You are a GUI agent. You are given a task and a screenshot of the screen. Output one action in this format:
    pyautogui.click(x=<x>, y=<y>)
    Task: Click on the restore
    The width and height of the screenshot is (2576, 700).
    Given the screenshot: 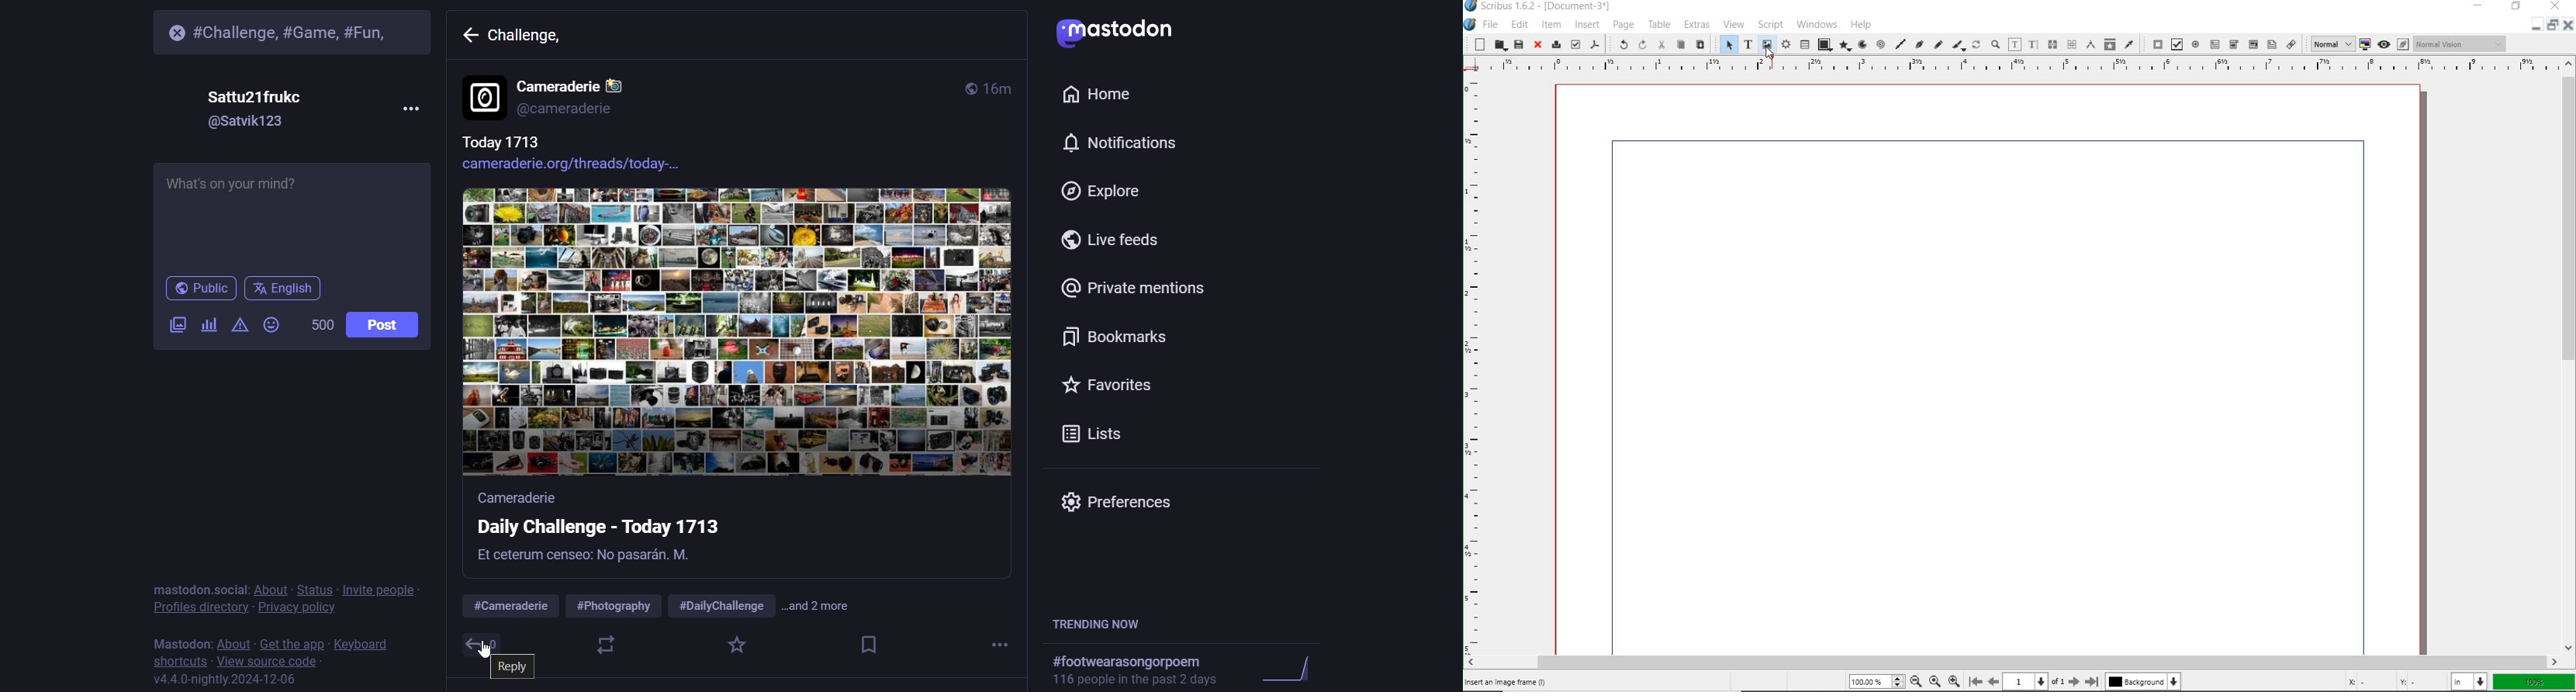 What is the action you would take?
    pyautogui.click(x=2552, y=28)
    